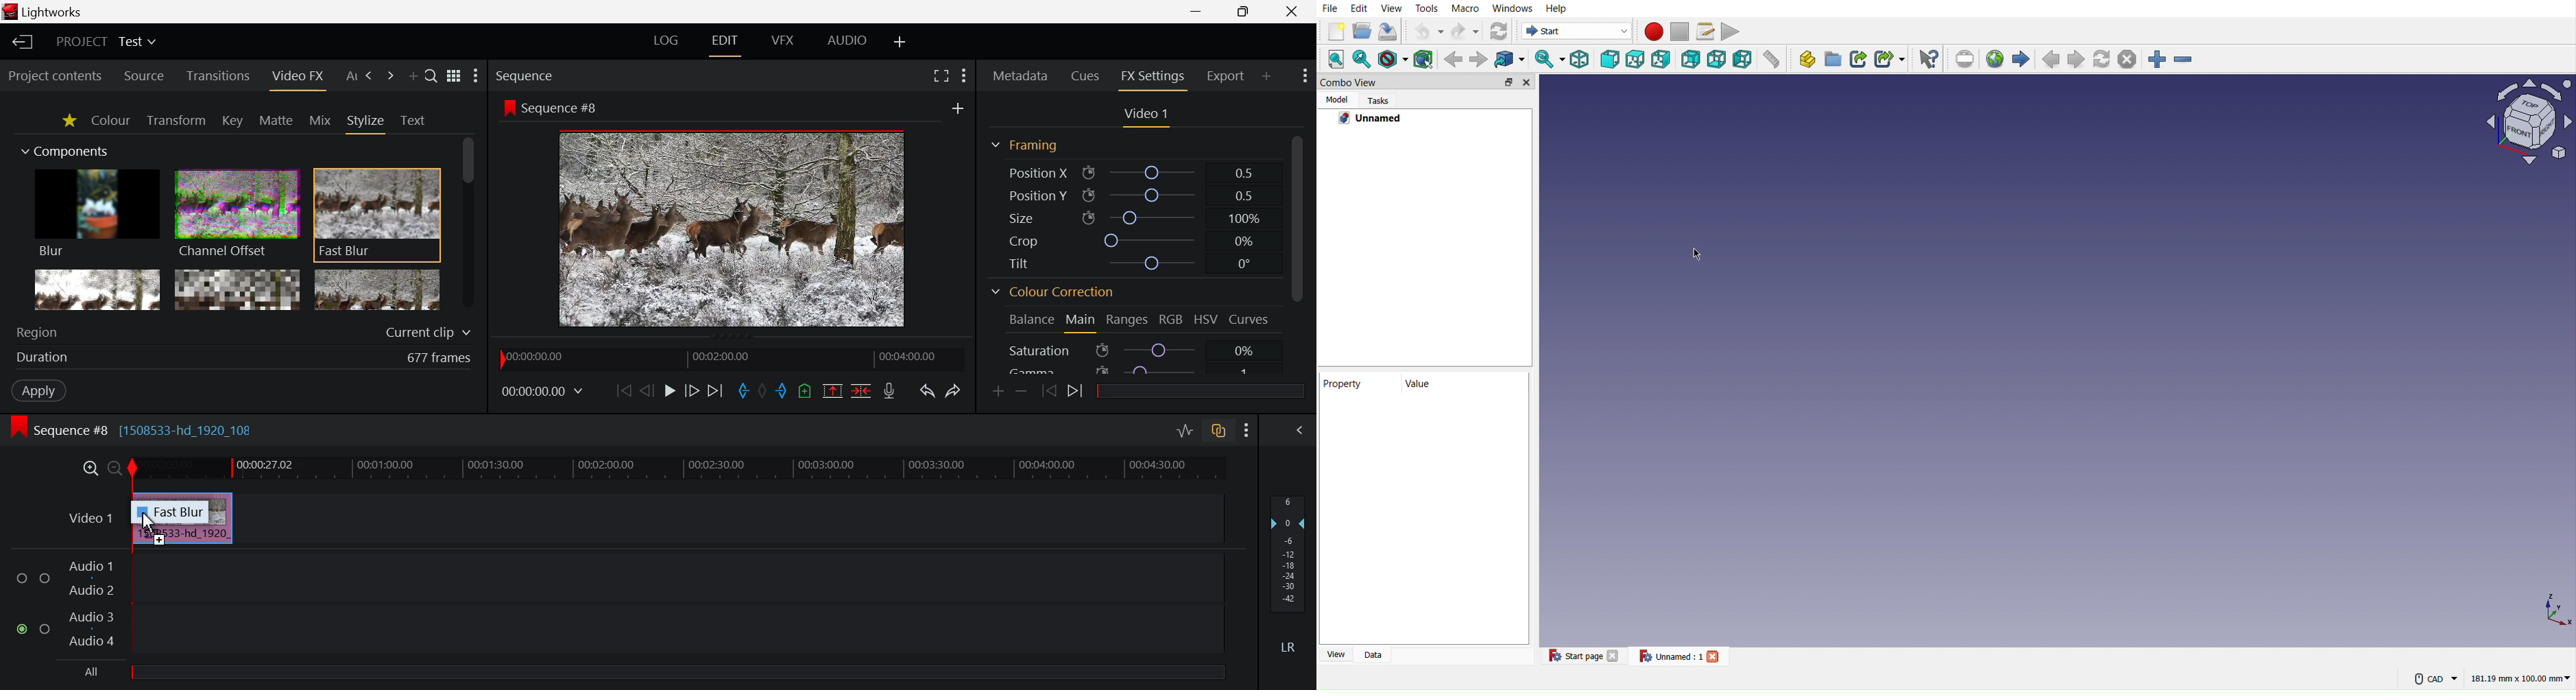 This screenshot has height=700, width=2576. What do you see at coordinates (1466, 30) in the screenshot?
I see `Redo` at bounding box center [1466, 30].